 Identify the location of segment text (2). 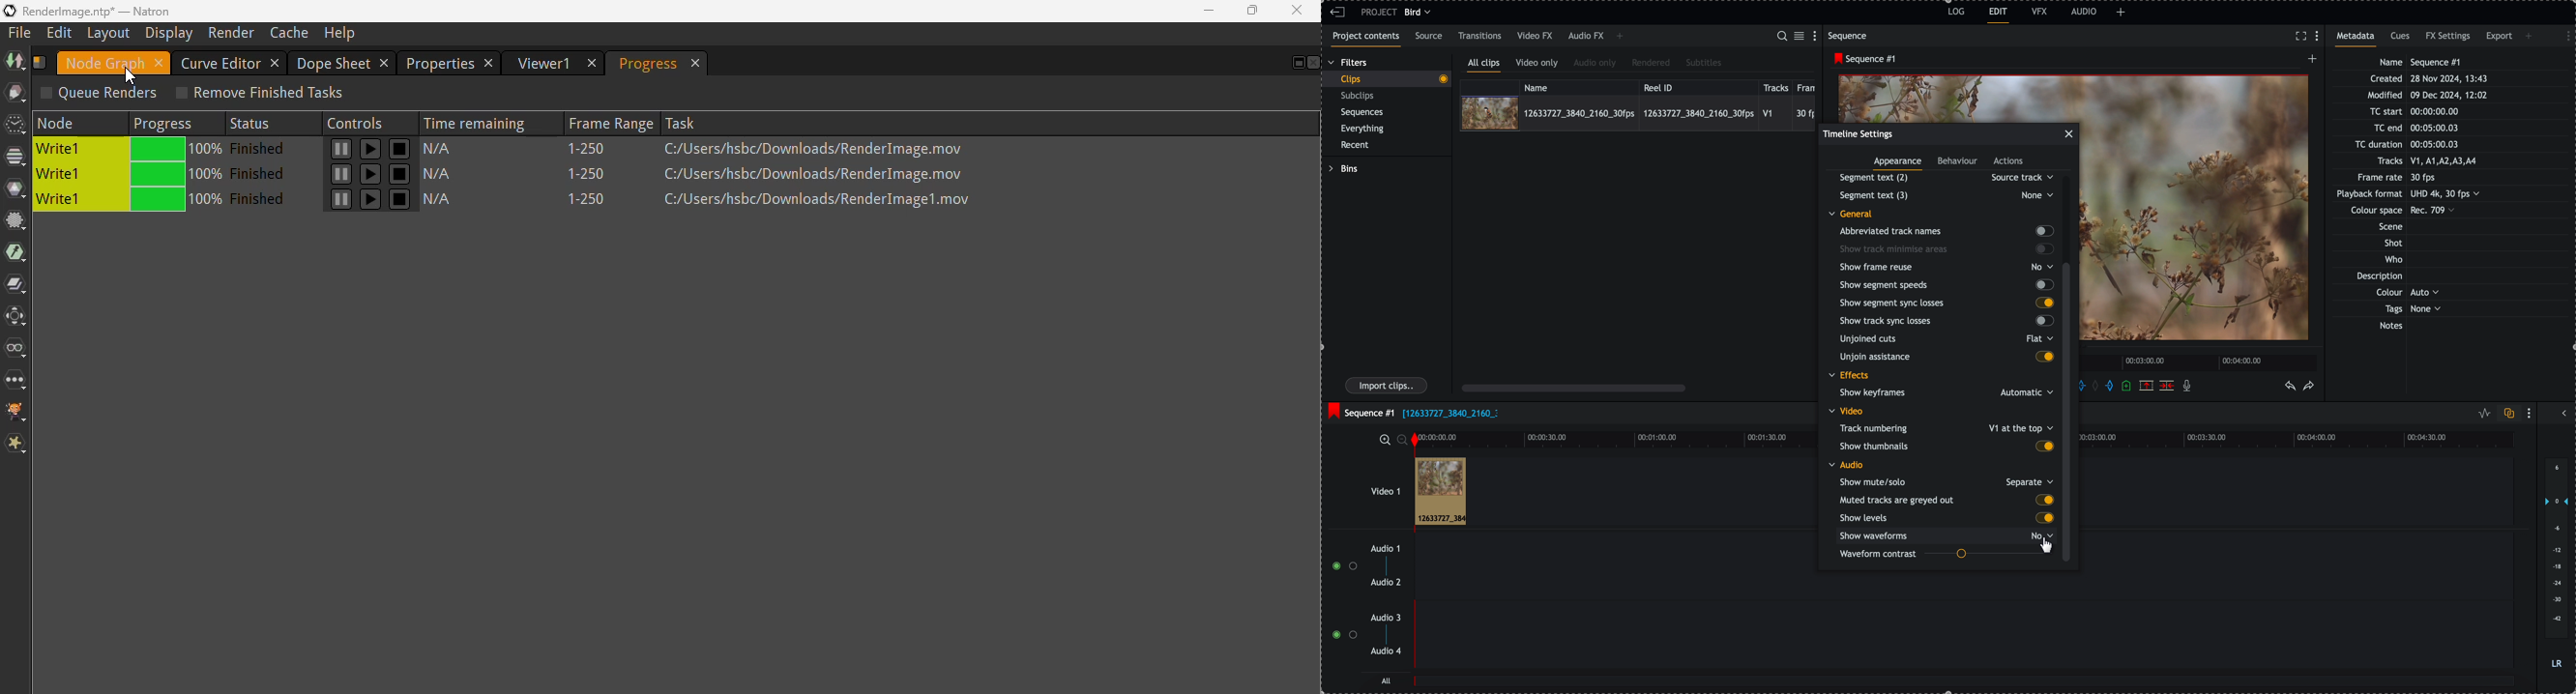
(1943, 177).